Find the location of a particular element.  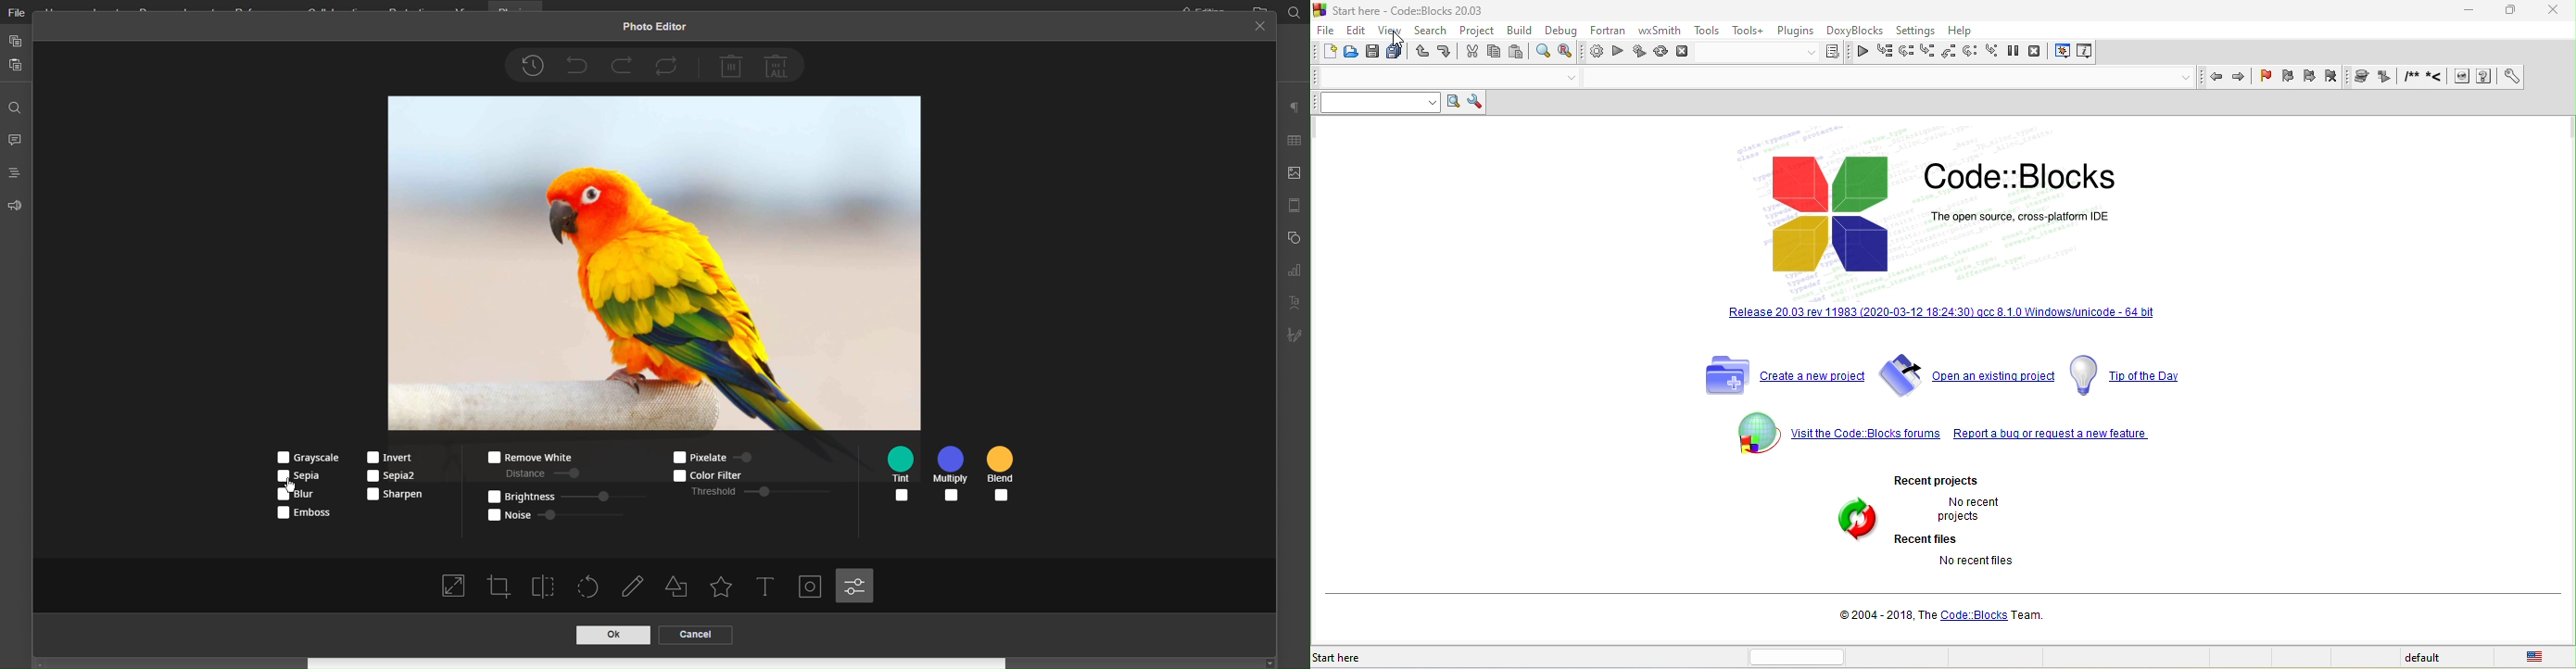

the open source cross platform ide is located at coordinates (2027, 215).